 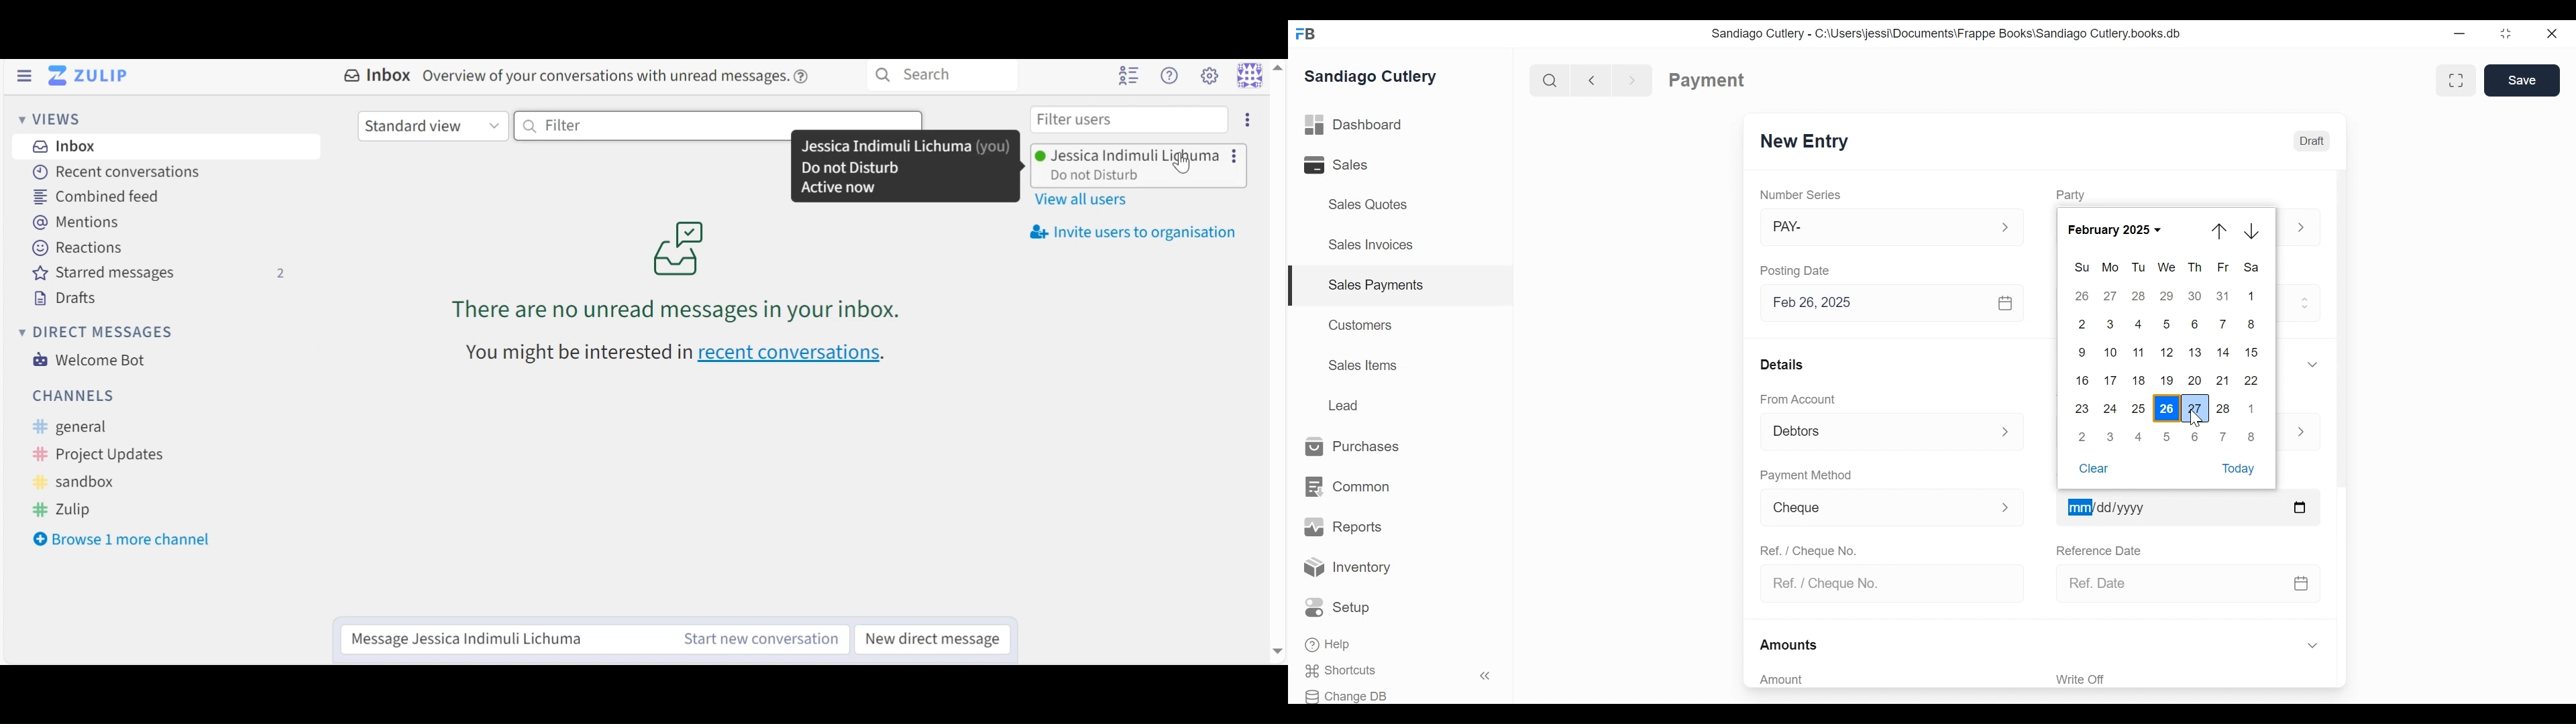 I want to click on 31, so click(x=2224, y=295).